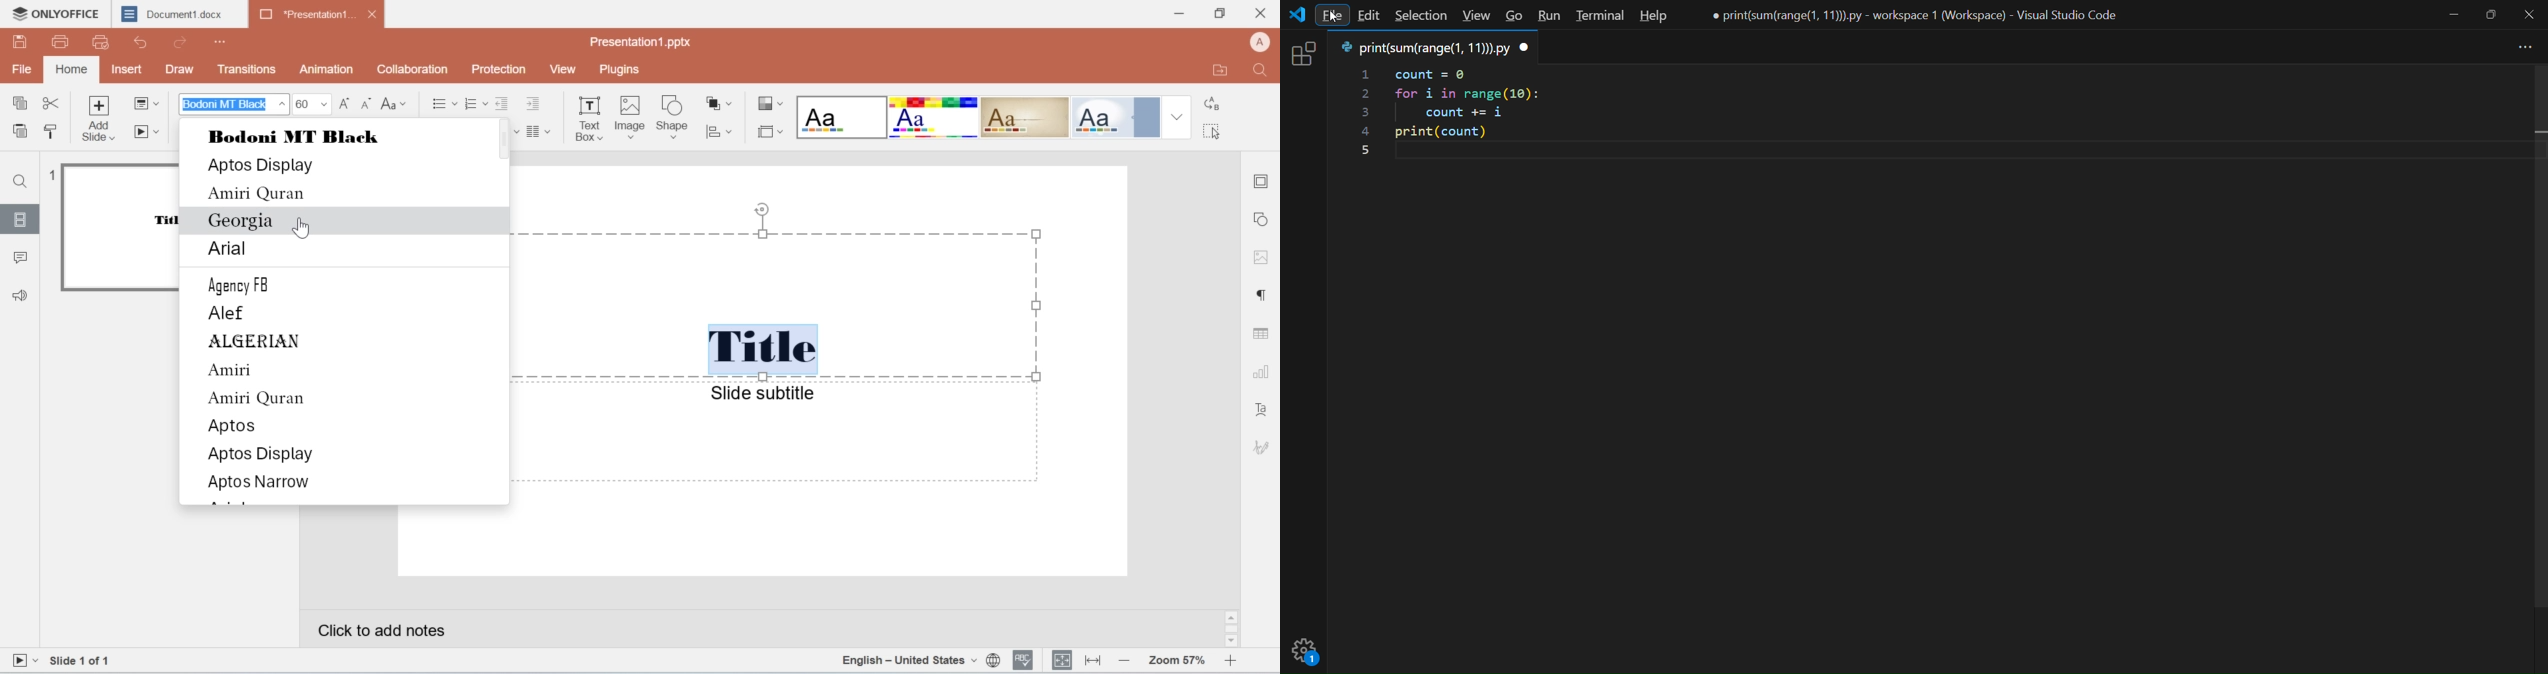 The height and width of the screenshot is (700, 2548). What do you see at coordinates (255, 398) in the screenshot?
I see `Amiri Quran` at bounding box center [255, 398].